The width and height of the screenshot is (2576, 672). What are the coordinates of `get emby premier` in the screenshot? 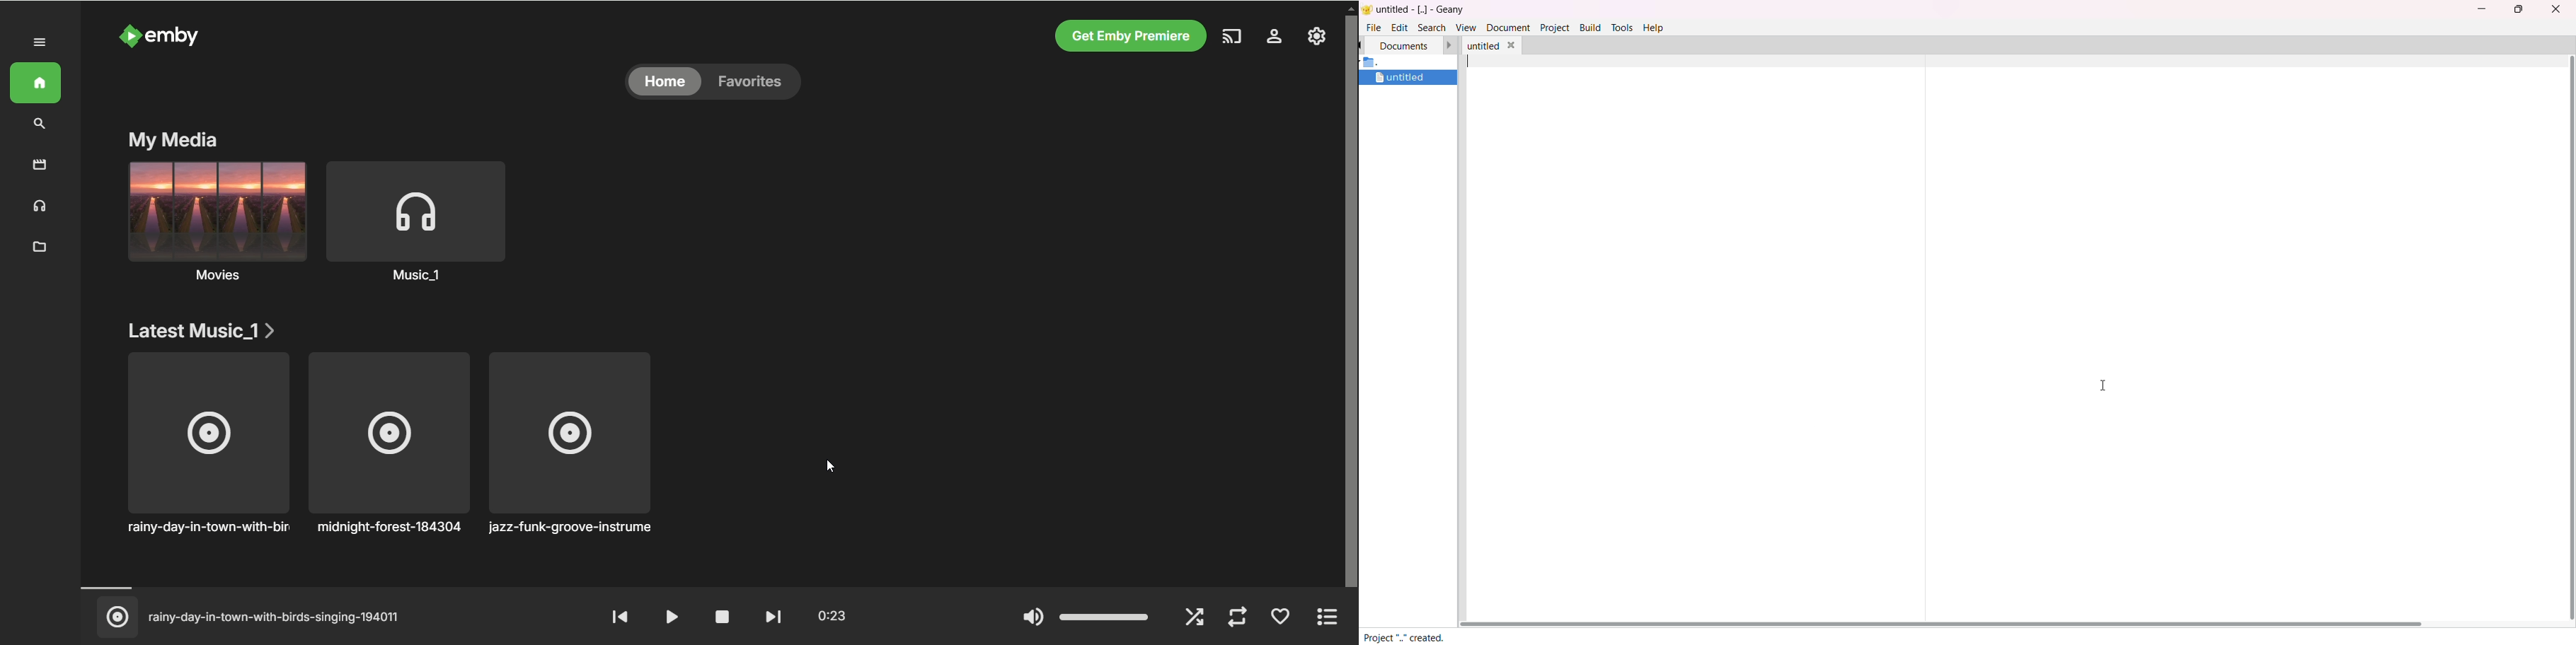 It's located at (1131, 37).